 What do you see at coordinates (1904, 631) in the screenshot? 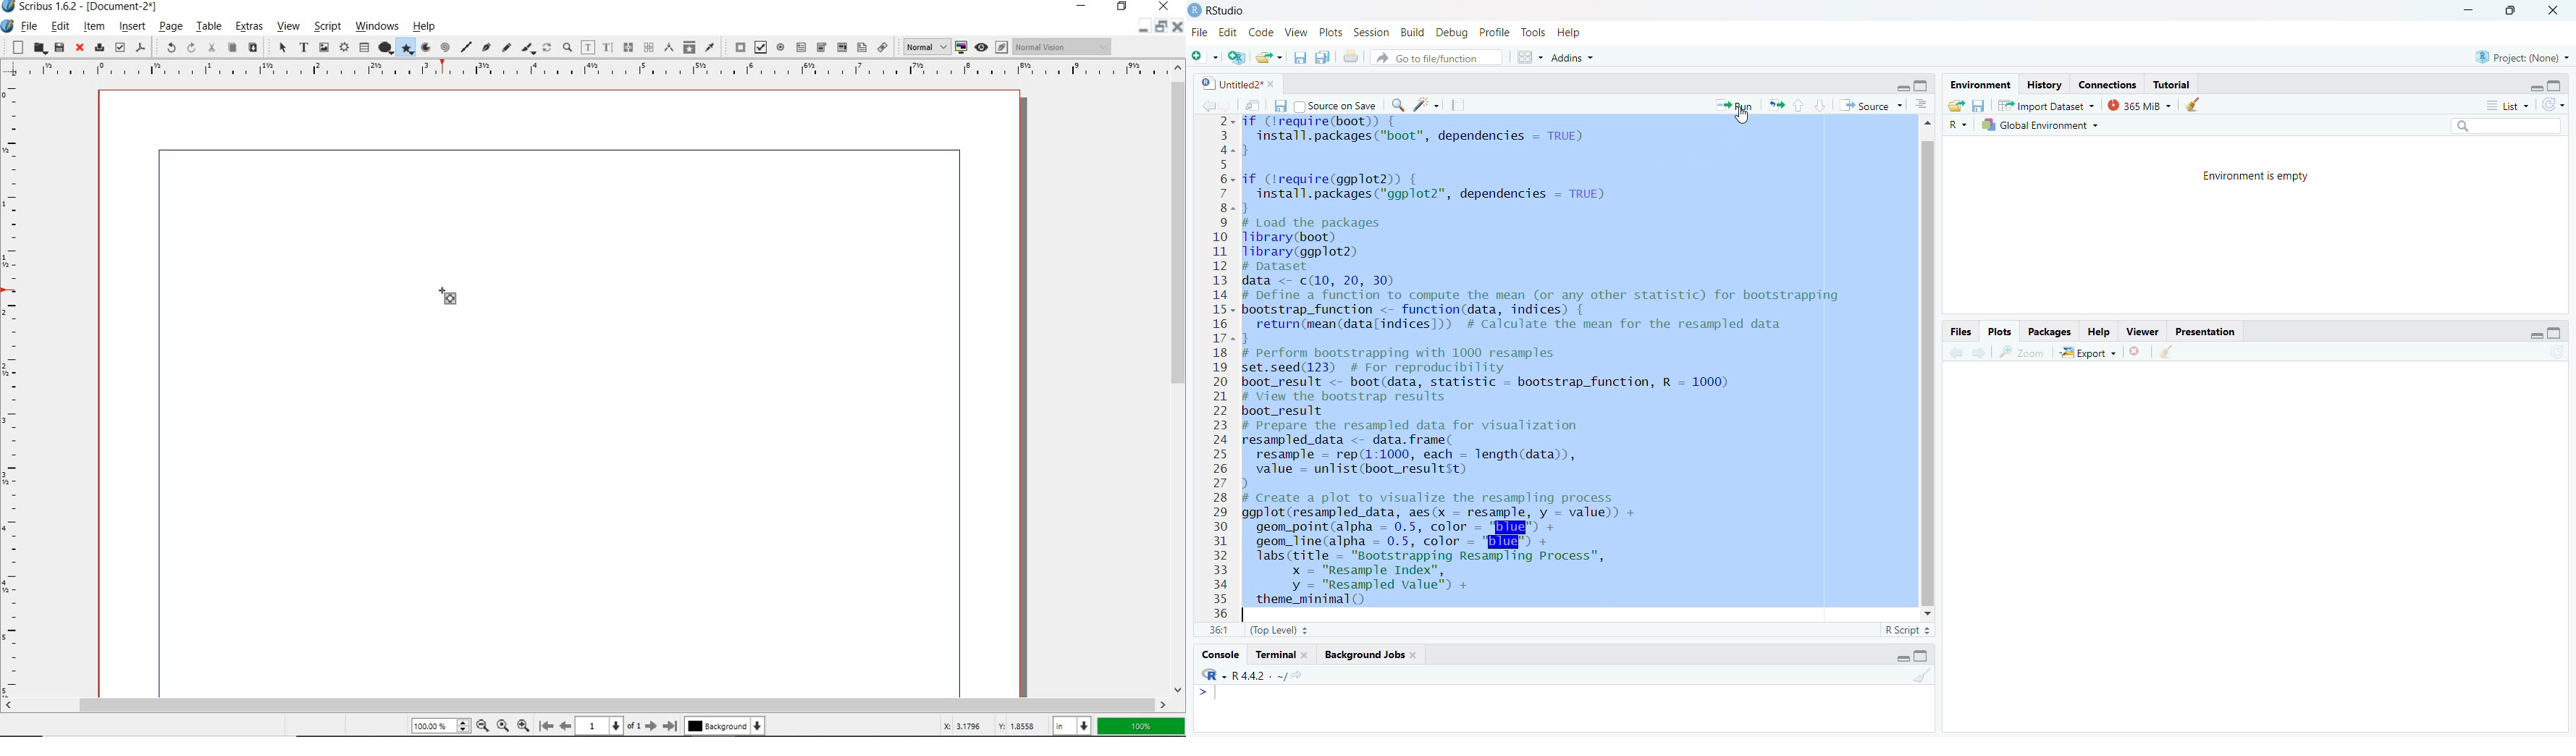
I see `R Script ` at bounding box center [1904, 631].